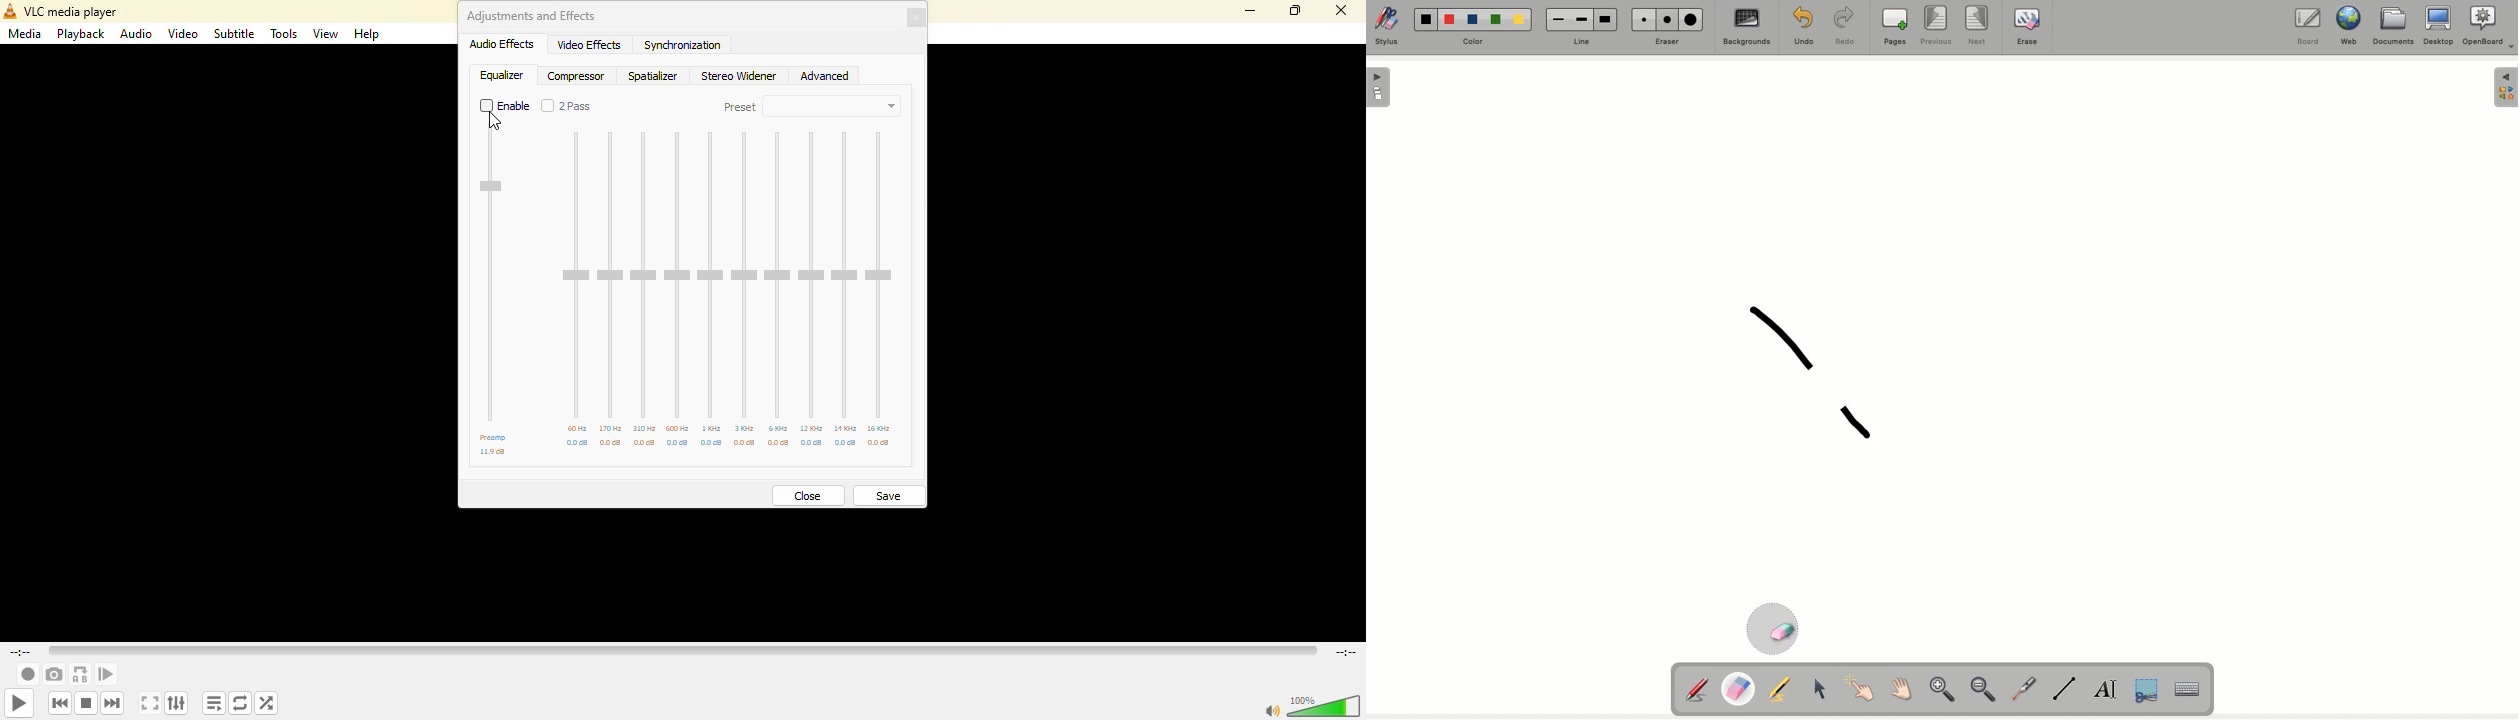  I want to click on preset, so click(741, 108).